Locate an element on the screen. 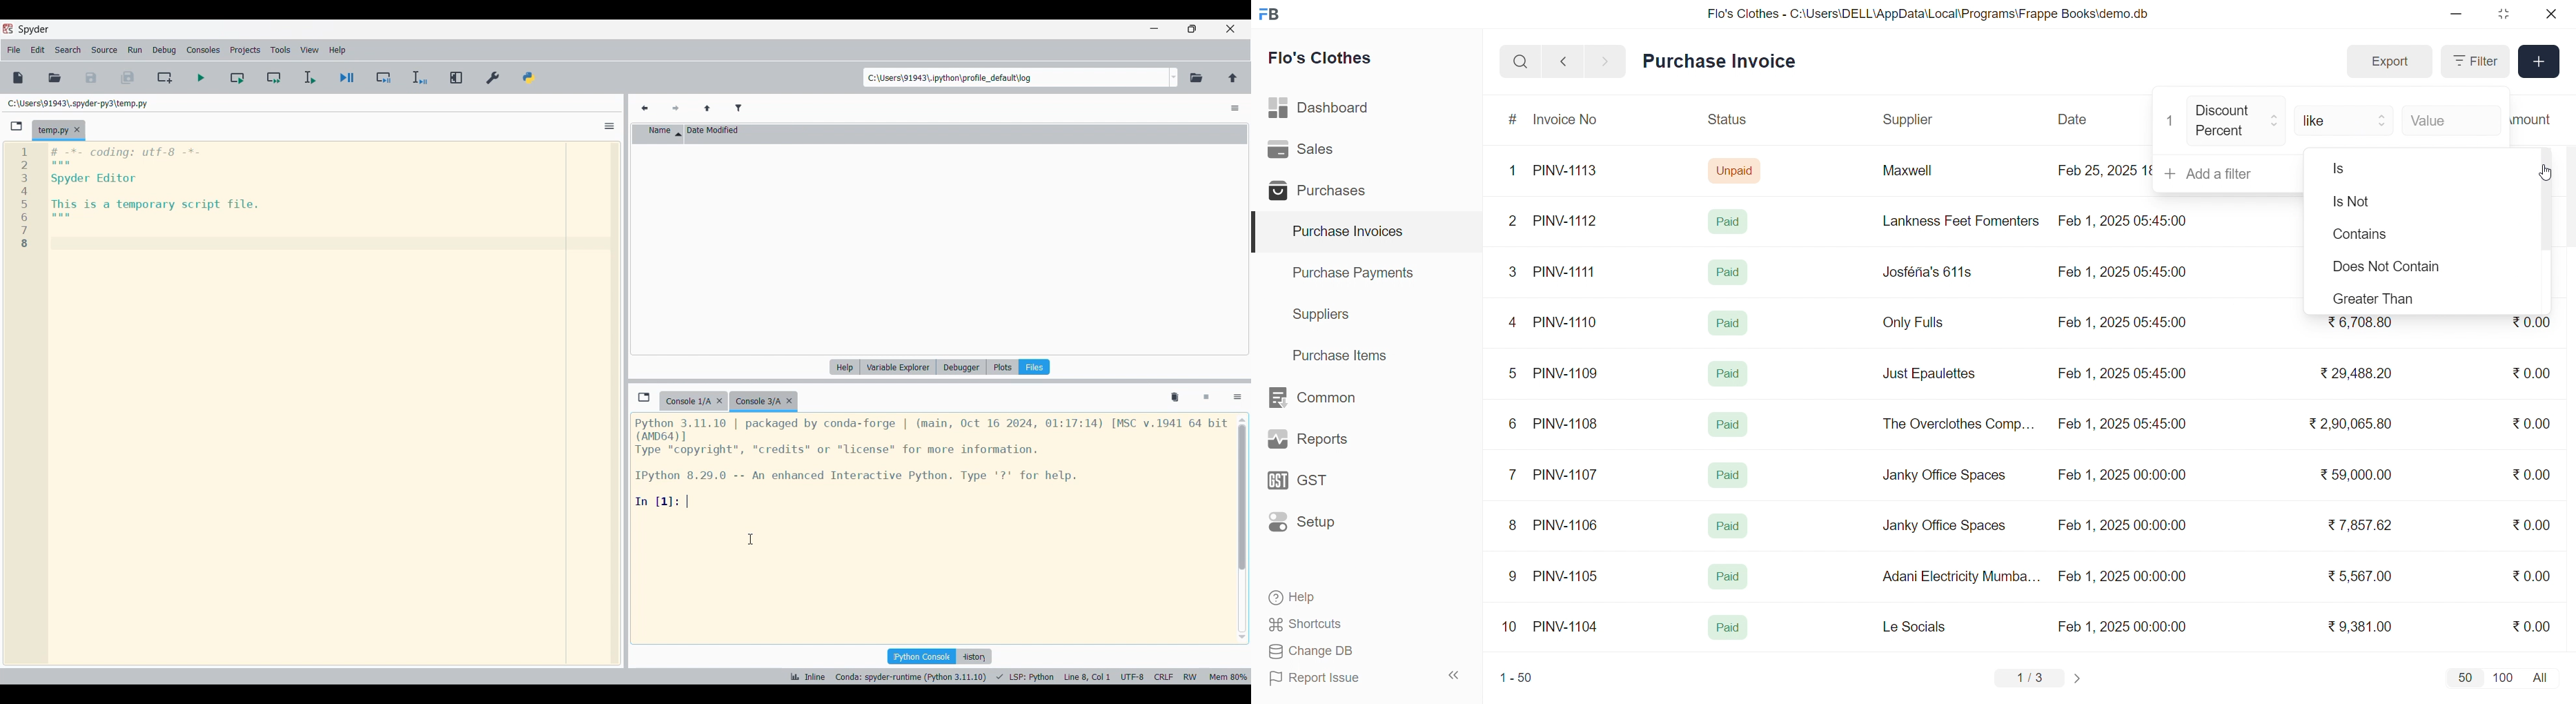 Image resolution: width=2576 pixels, height=728 pixels. PINV-1106 is located at coordinates (1571, 525).